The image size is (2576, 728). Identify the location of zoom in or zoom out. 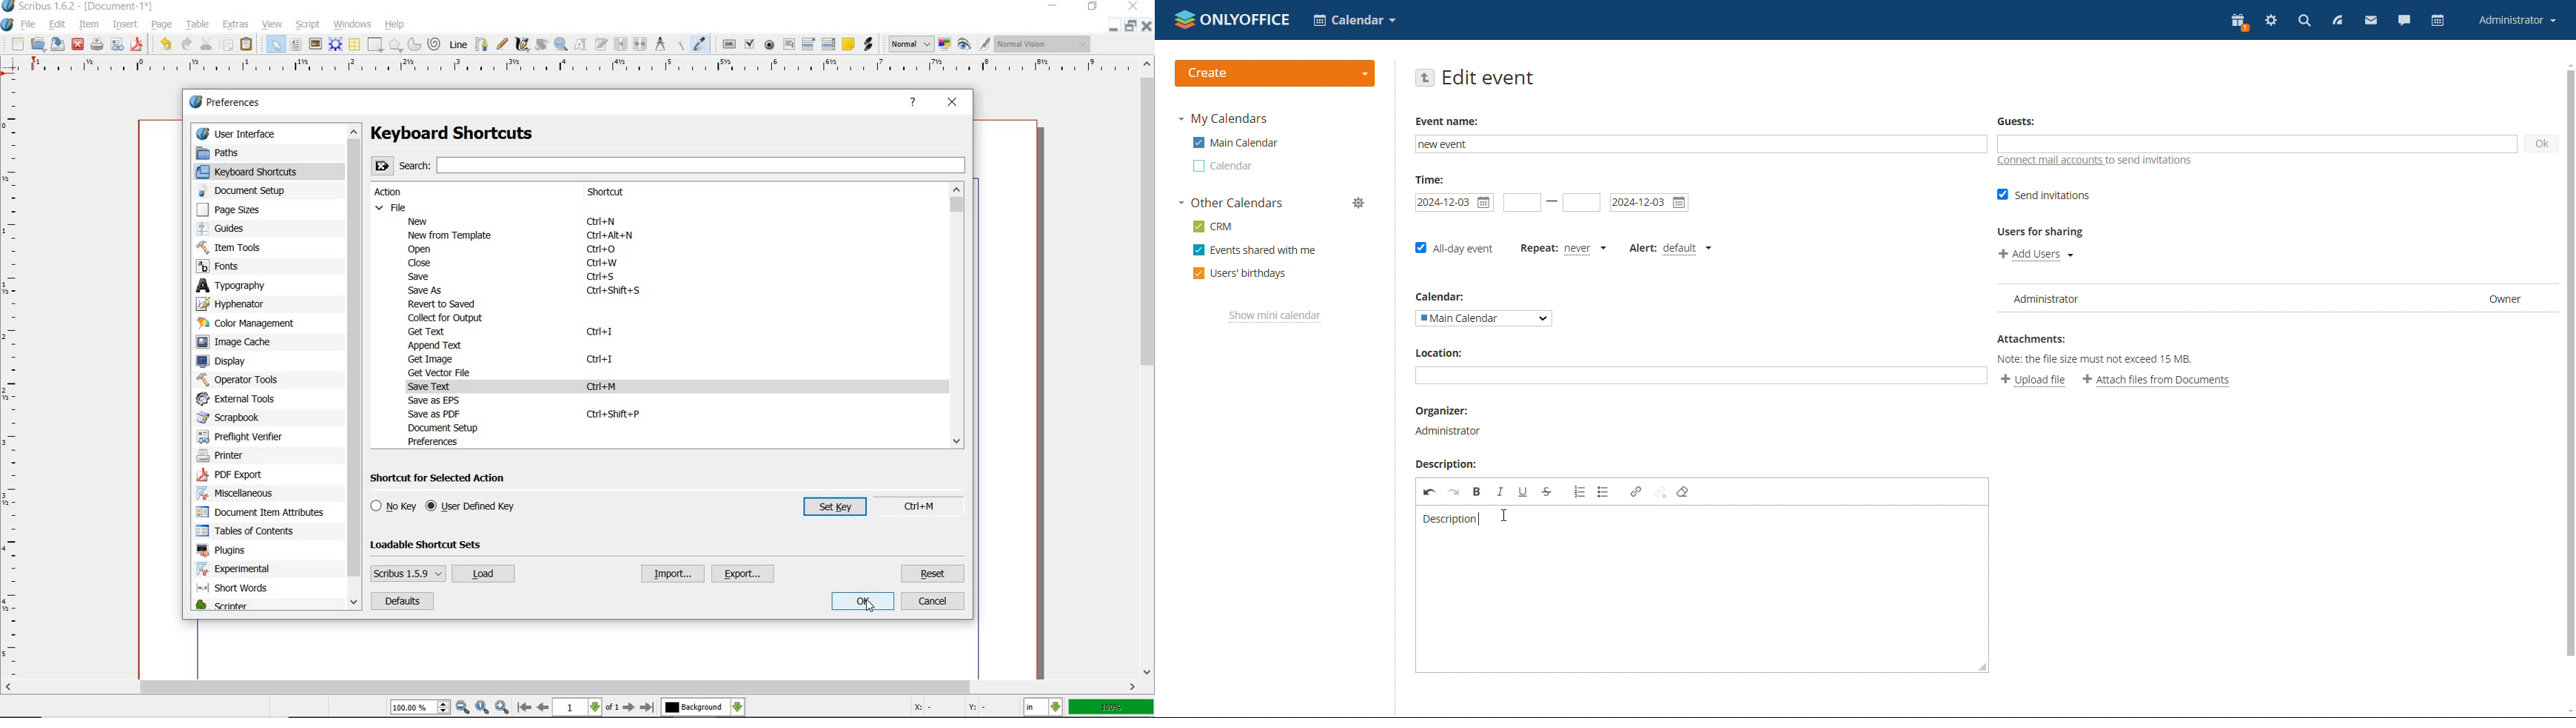
(561, 45).